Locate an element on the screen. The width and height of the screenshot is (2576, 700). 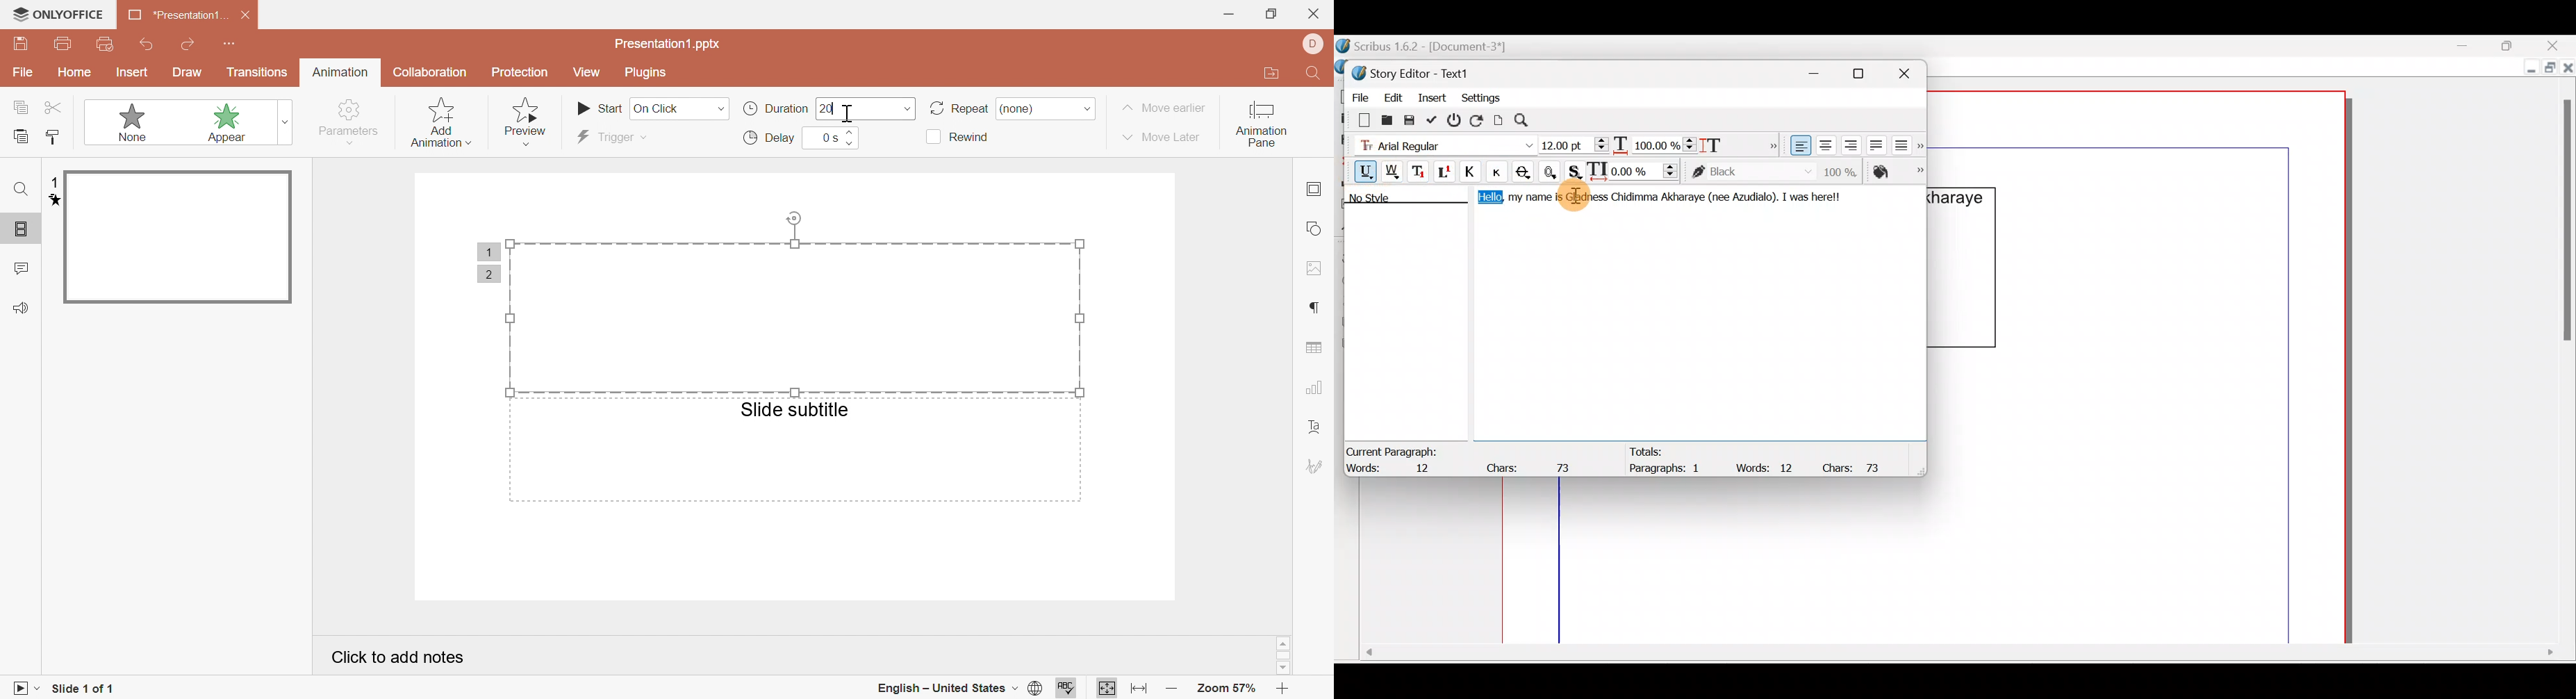
more animations is located at coordinates (288, 121).